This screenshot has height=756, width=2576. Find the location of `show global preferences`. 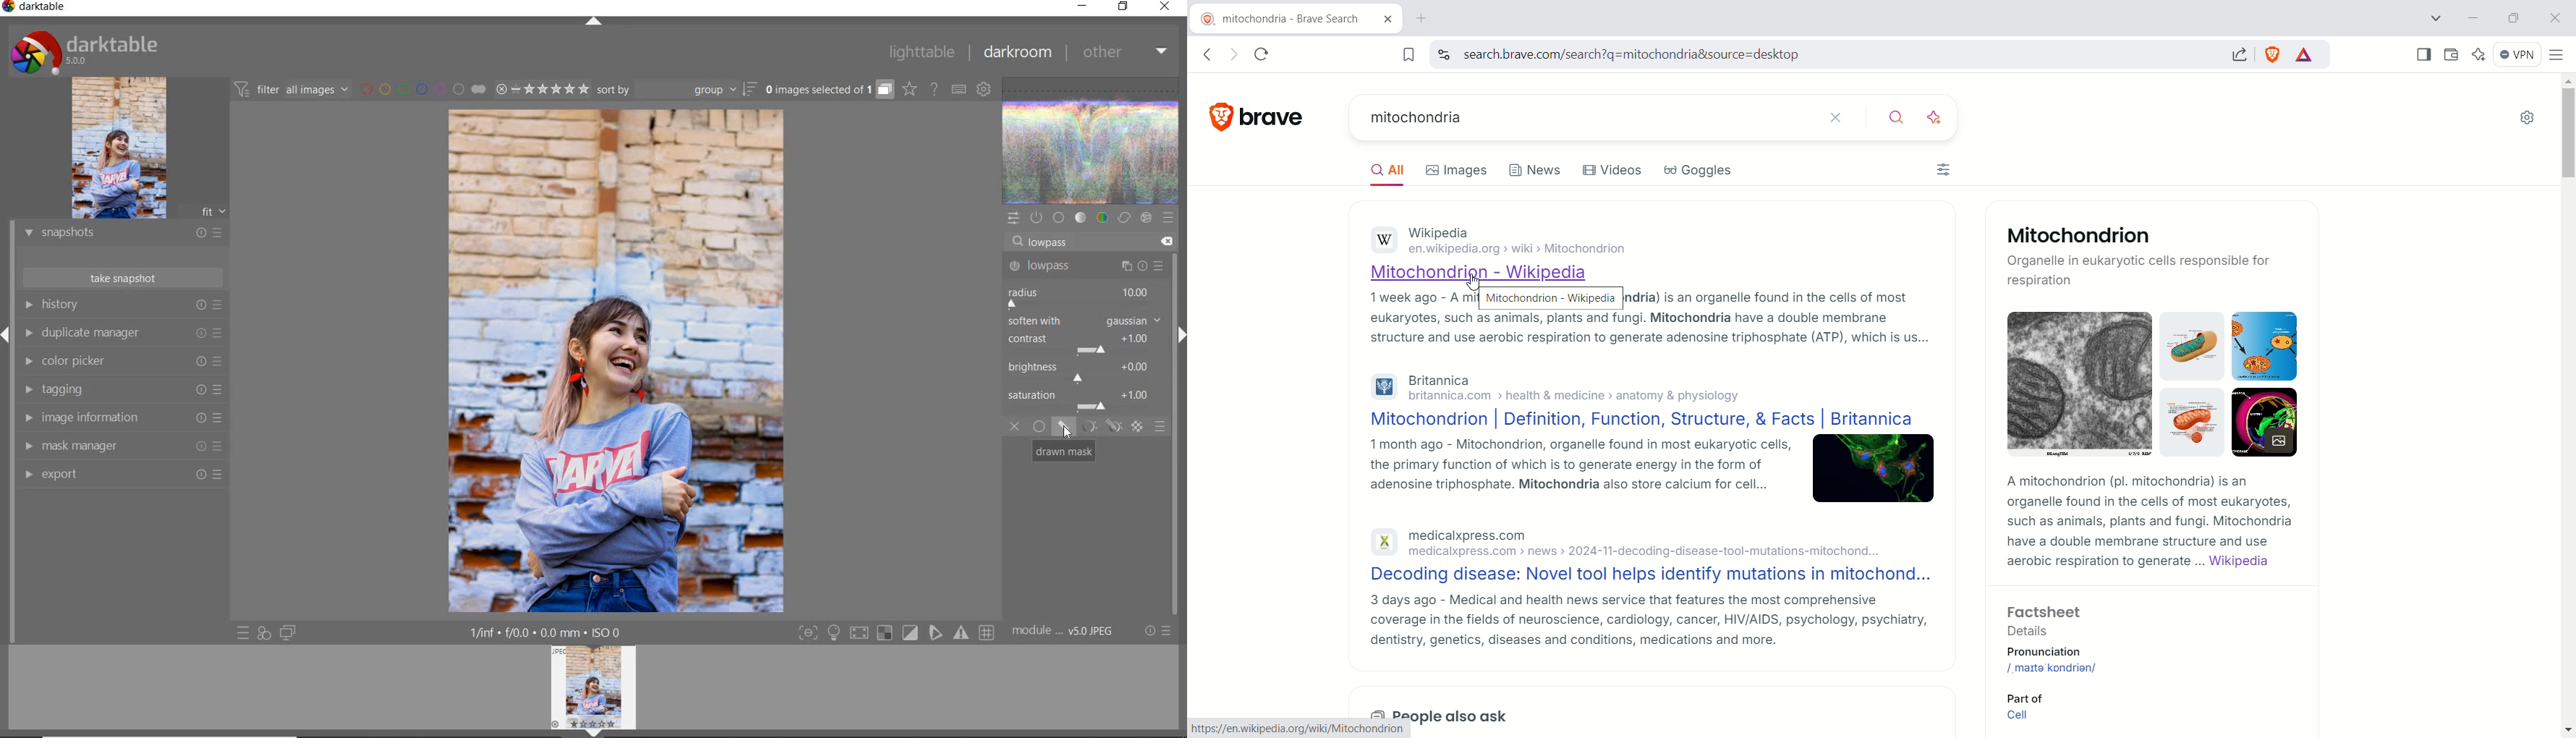

show global preferences is located at coordinates (985, 90).